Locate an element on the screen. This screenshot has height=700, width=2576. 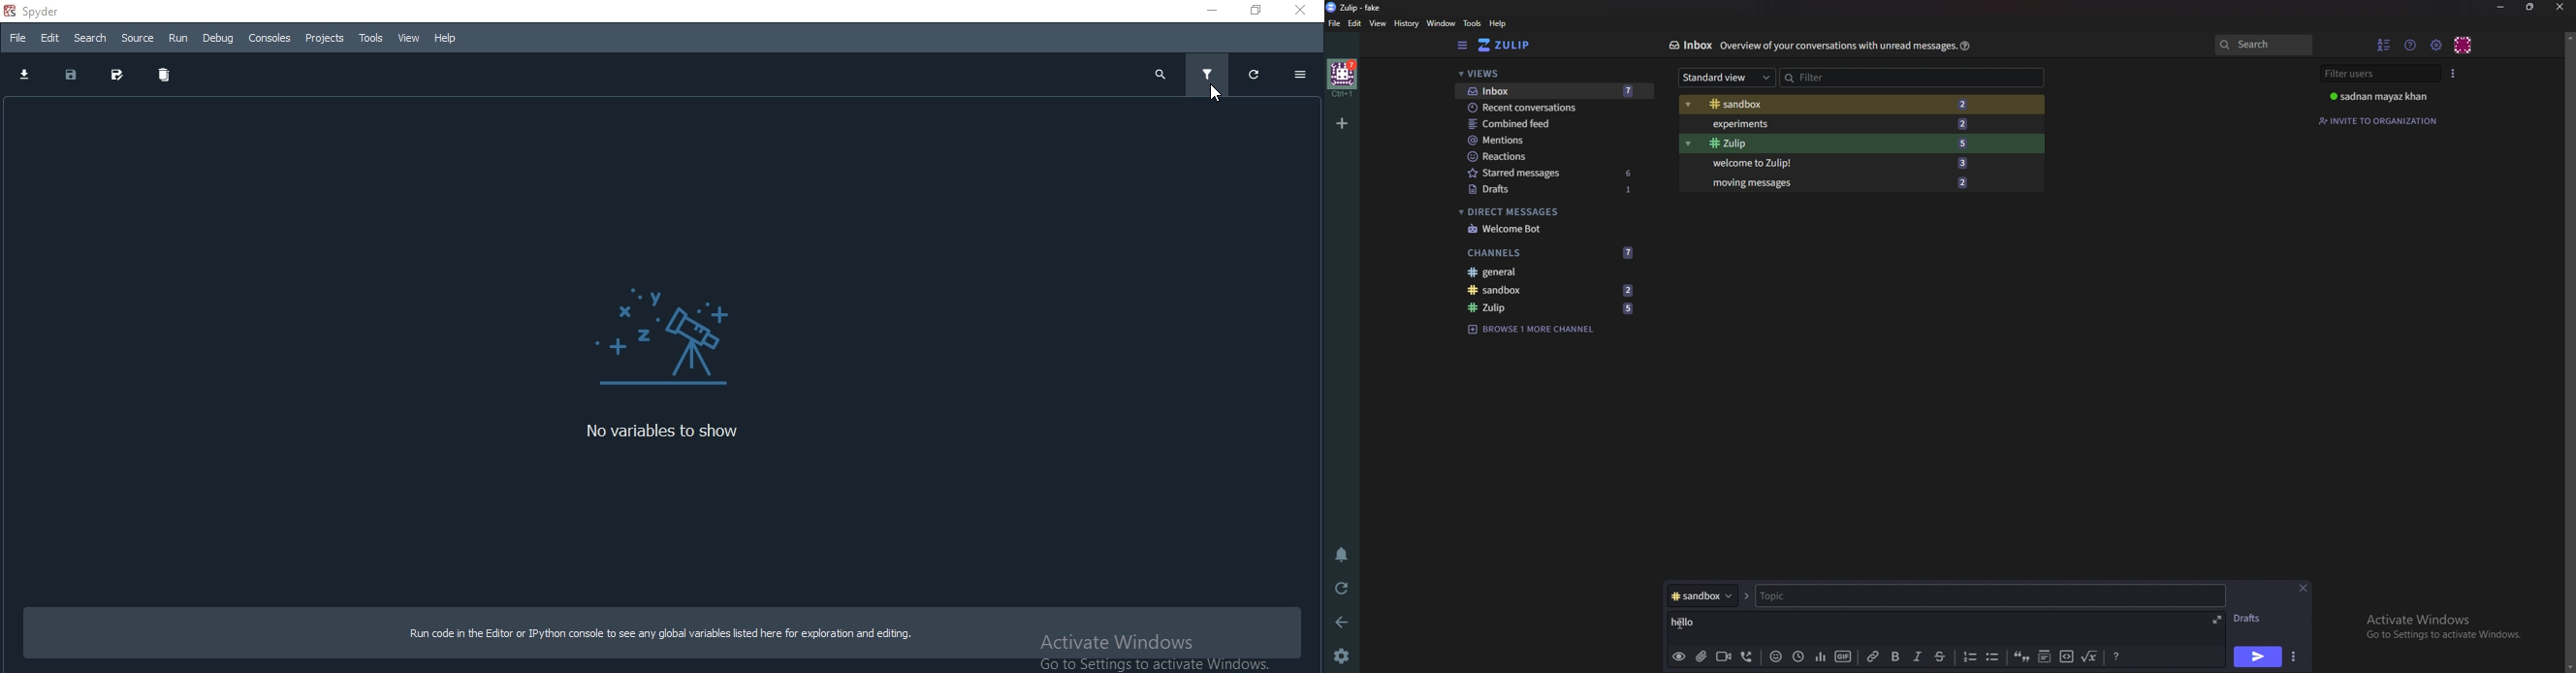
Italic is located at coordinates (1916, 657).